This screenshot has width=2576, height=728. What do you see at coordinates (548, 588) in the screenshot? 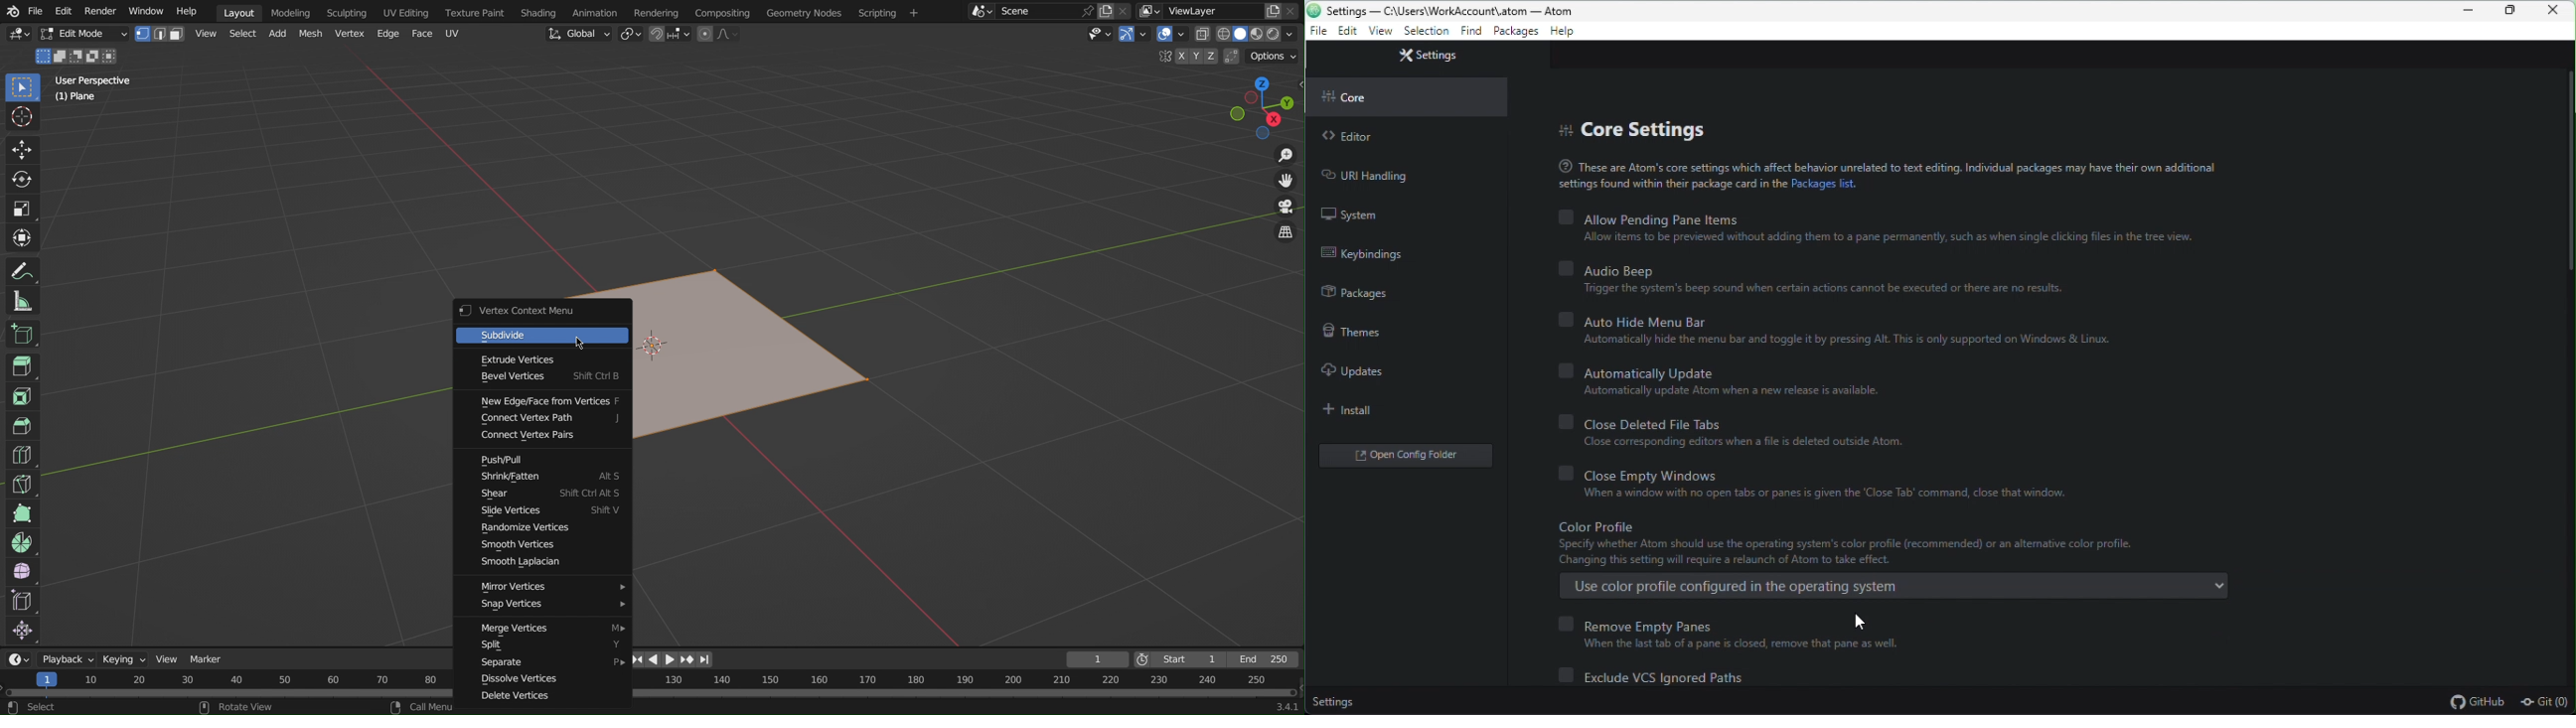
I see `Mirror Vertices` at bounding box center [548, 588].